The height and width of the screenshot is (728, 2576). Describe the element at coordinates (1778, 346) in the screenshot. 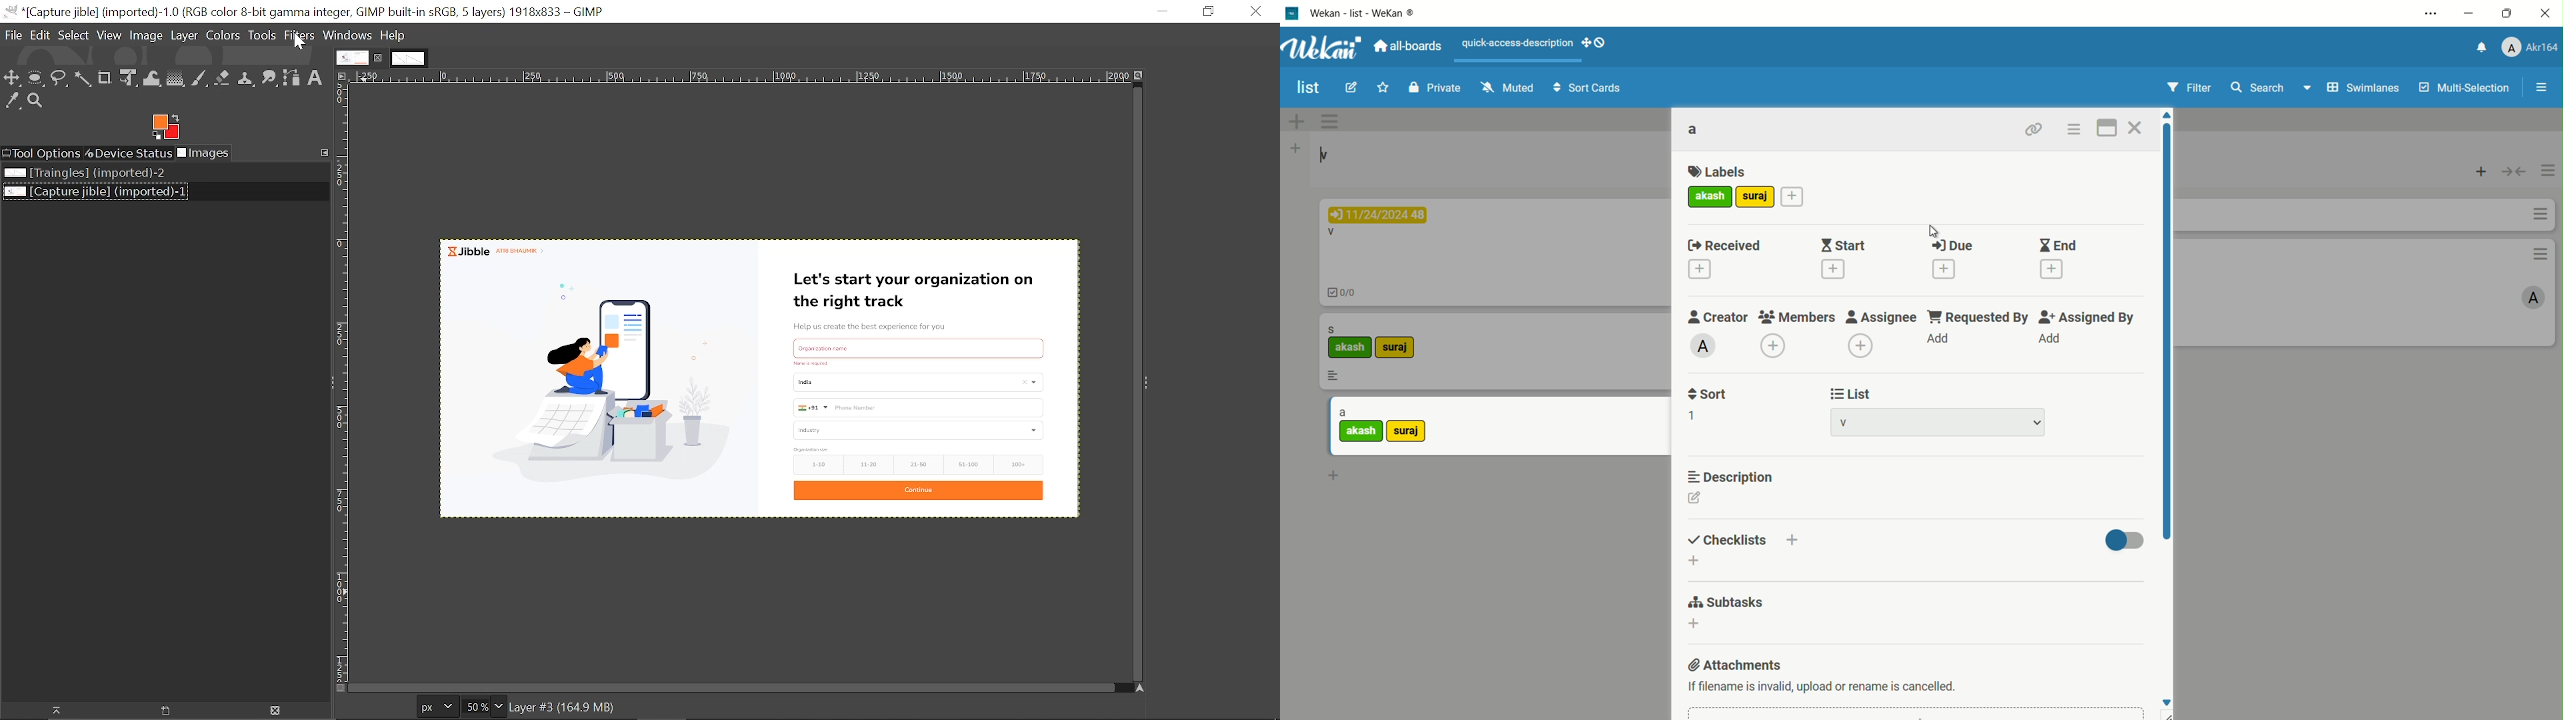

I see `add` at that location.